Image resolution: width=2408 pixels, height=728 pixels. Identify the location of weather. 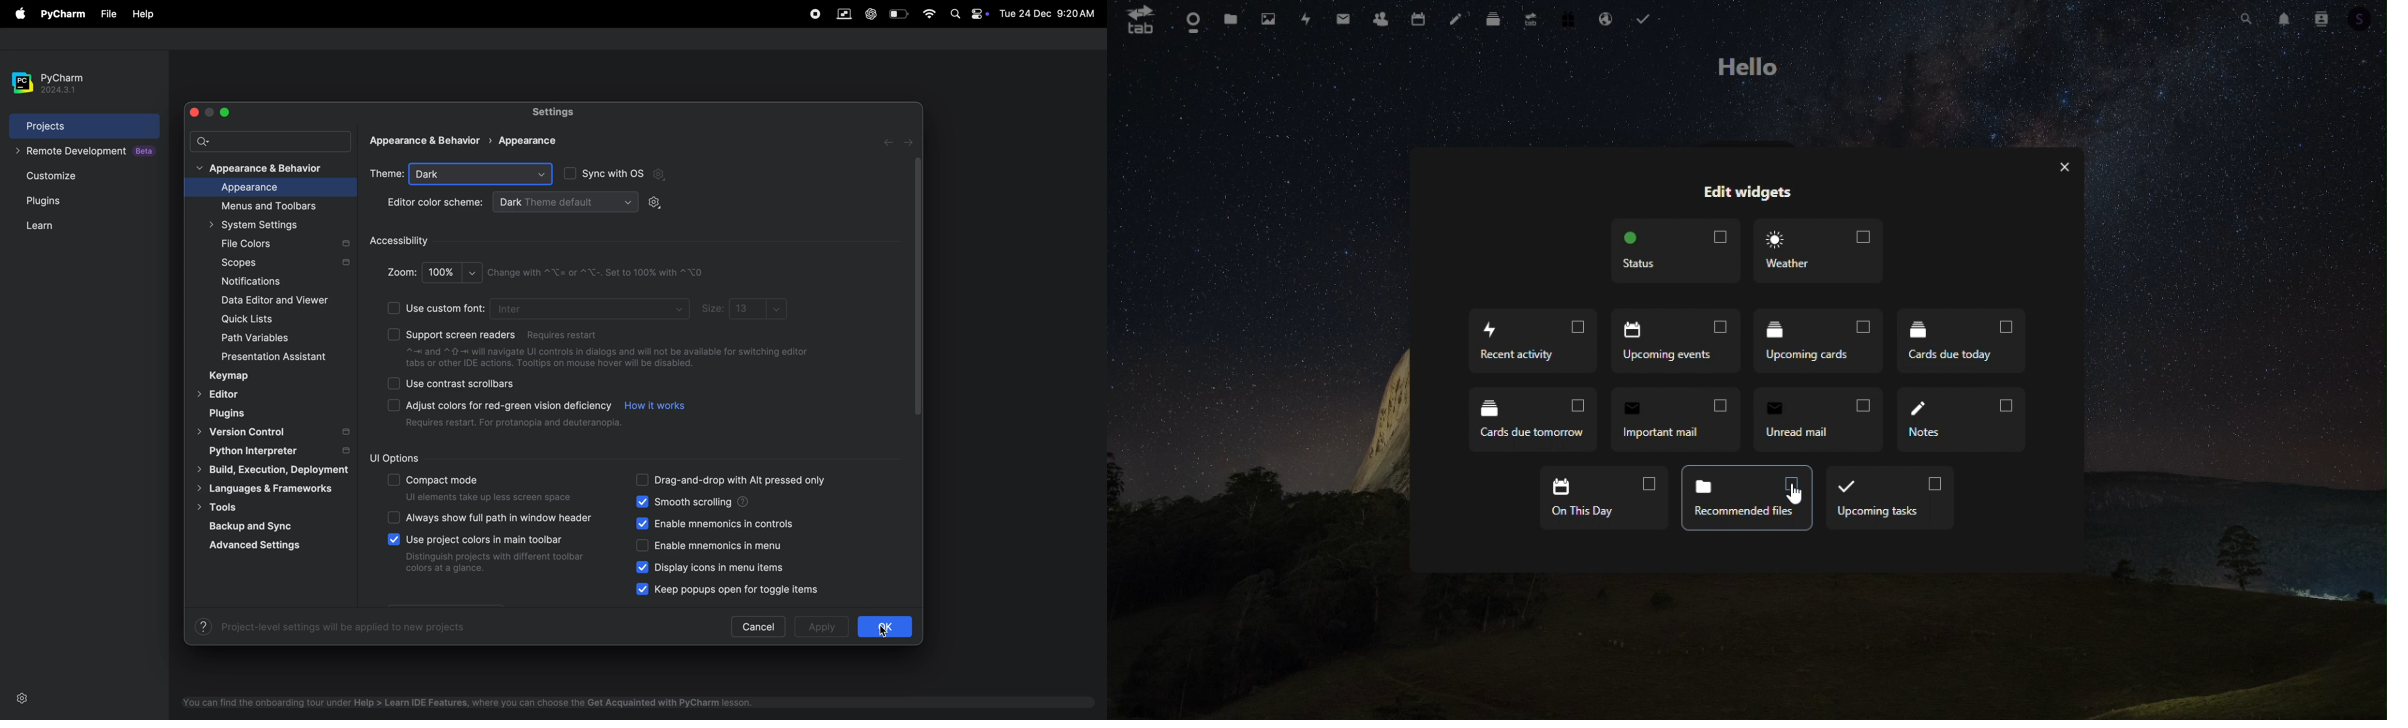
(1821, 250).